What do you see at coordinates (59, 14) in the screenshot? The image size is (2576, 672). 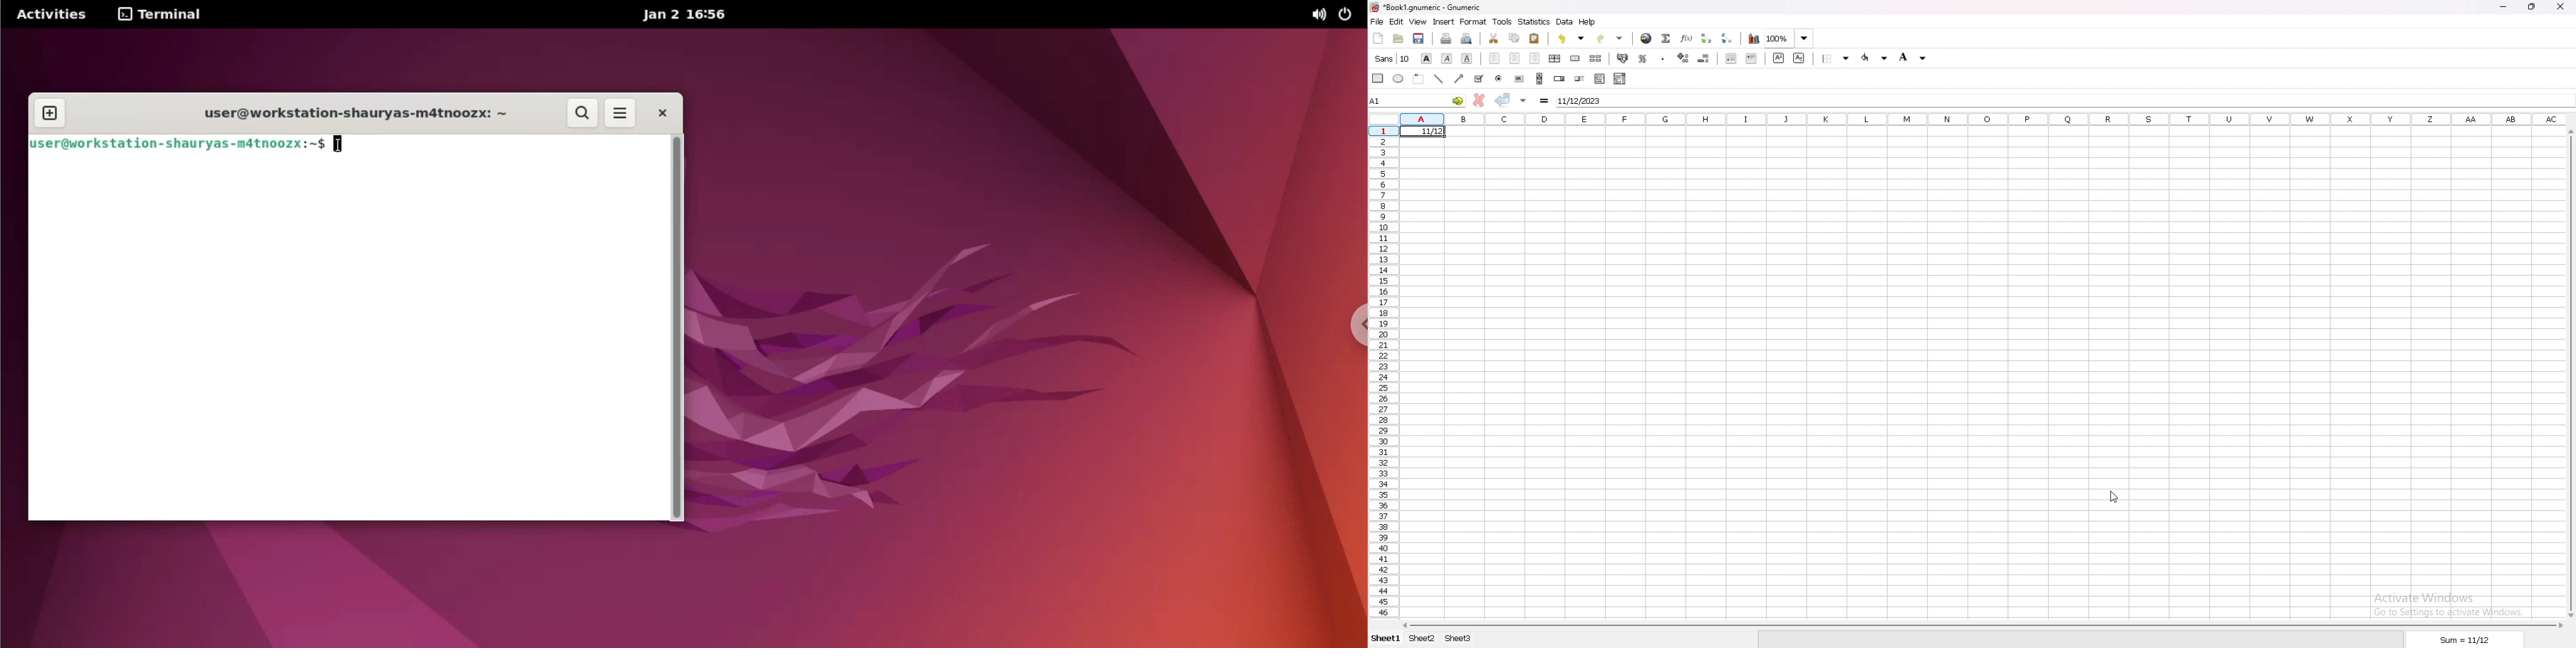 I see `Activities` at bounding box center [59, 14].